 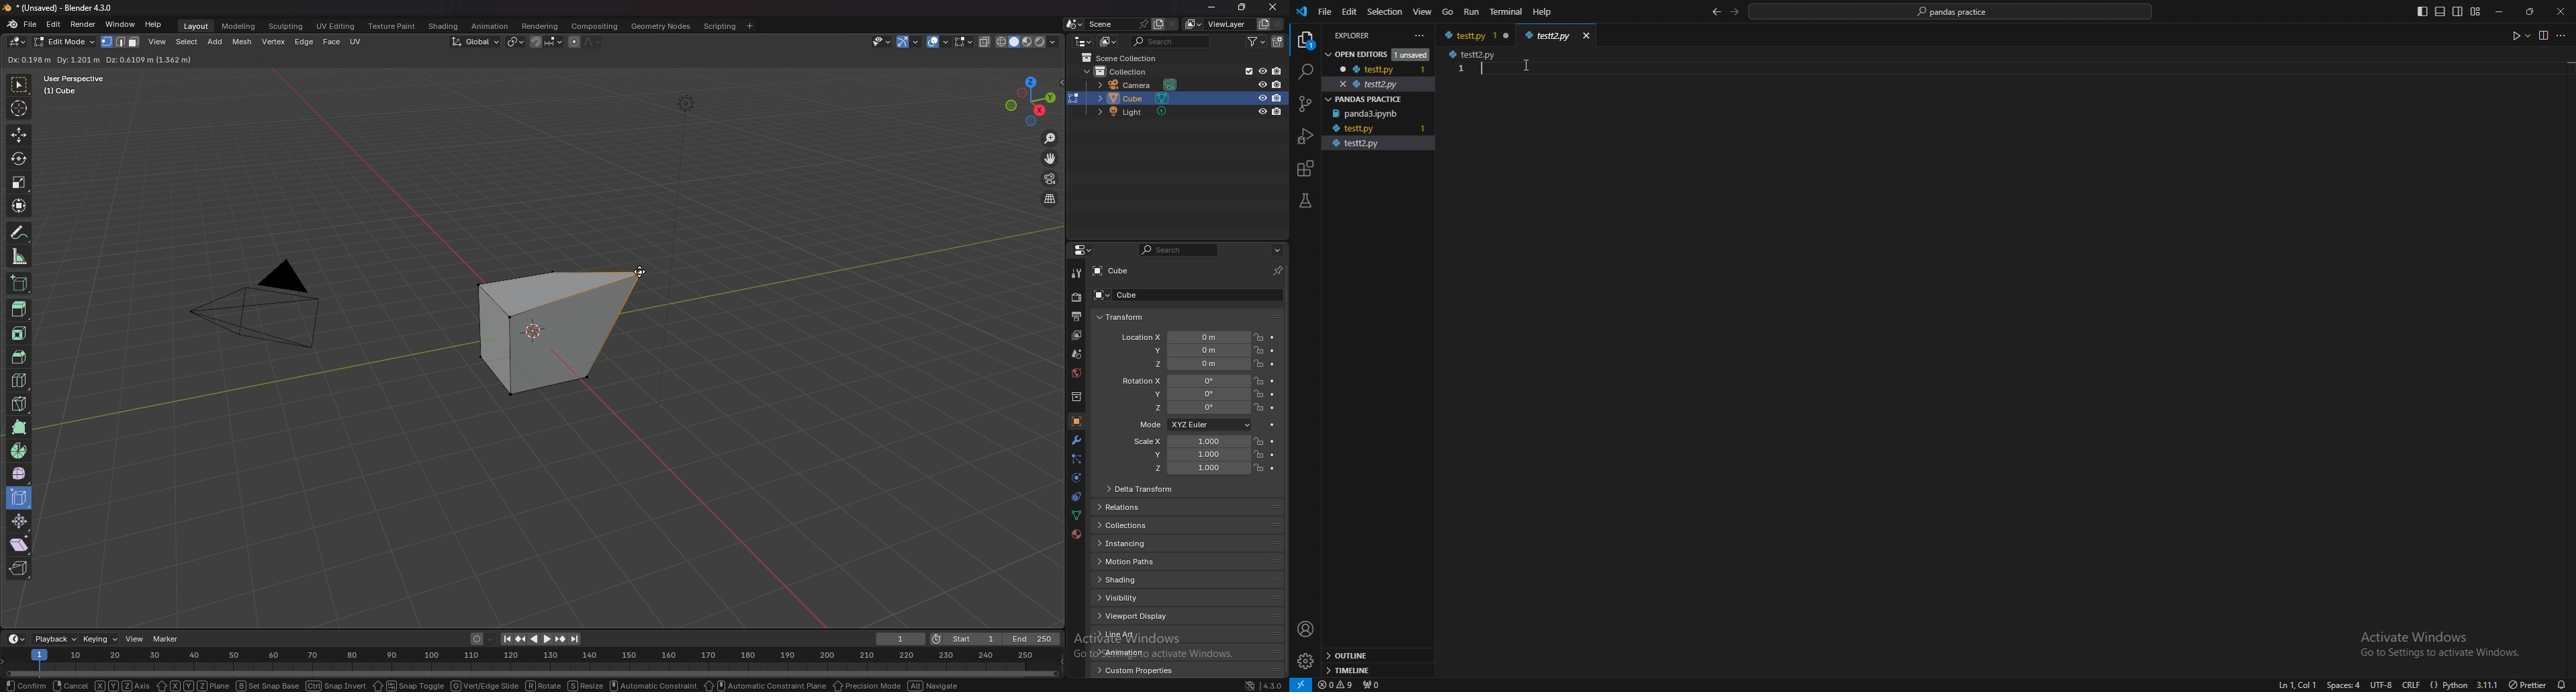 What do you see at coordinates (1258, 453) in the screenshot?
I see `lock` at bounding box center [1258, 453].